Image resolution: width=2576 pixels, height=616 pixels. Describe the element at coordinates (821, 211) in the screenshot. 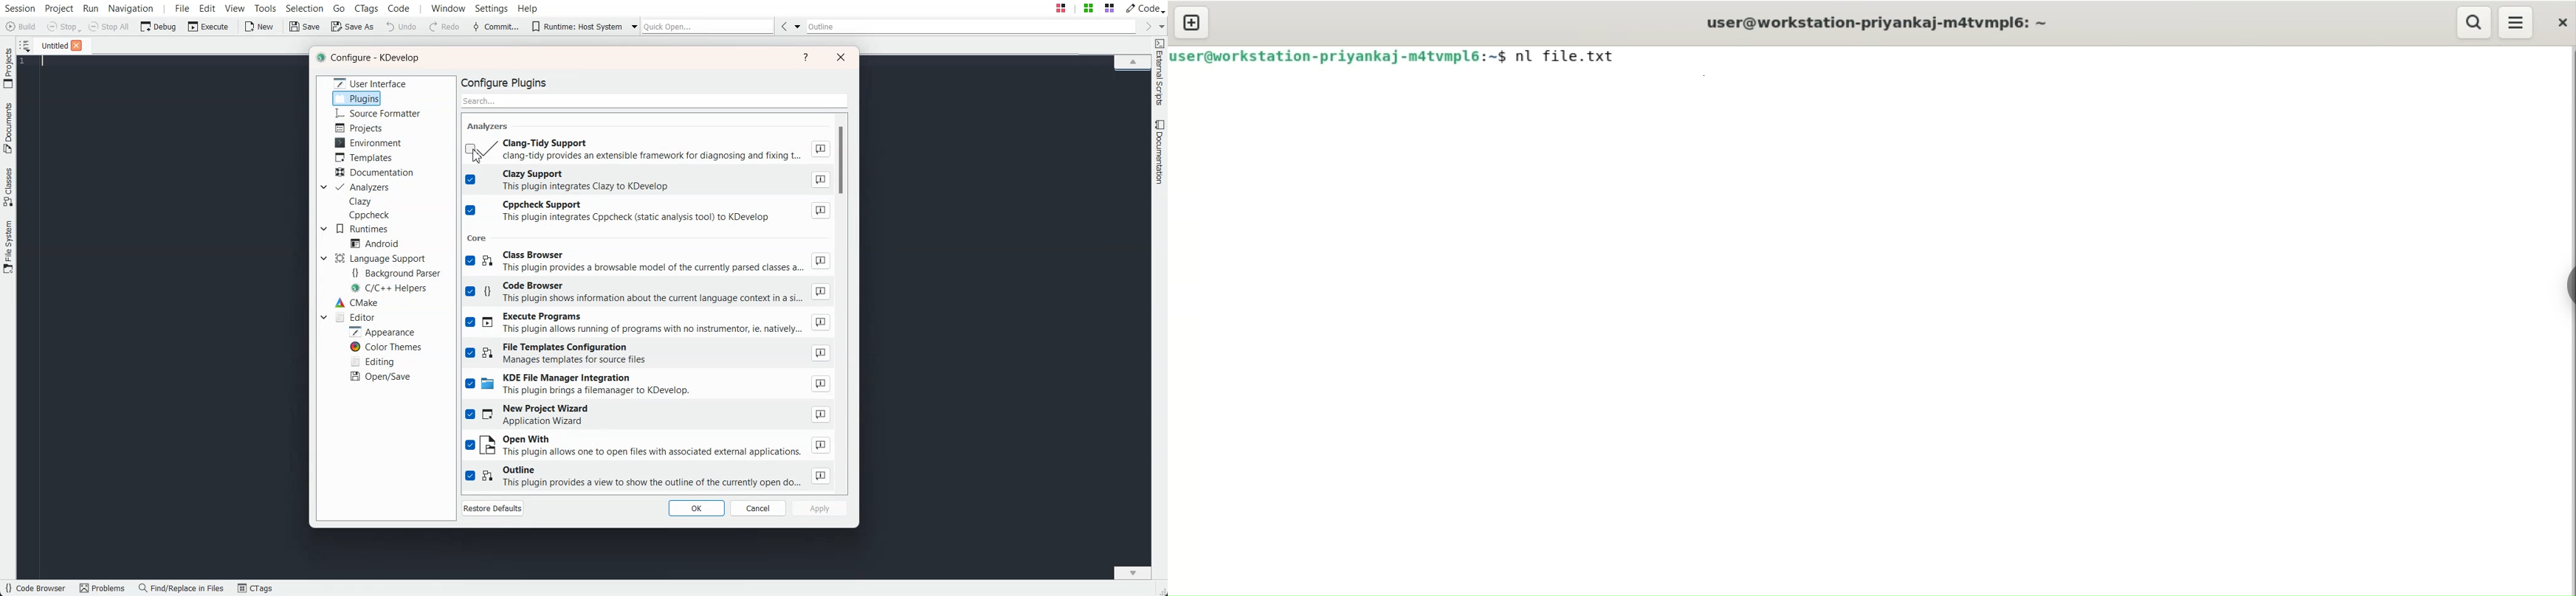

I see `About` at that location.